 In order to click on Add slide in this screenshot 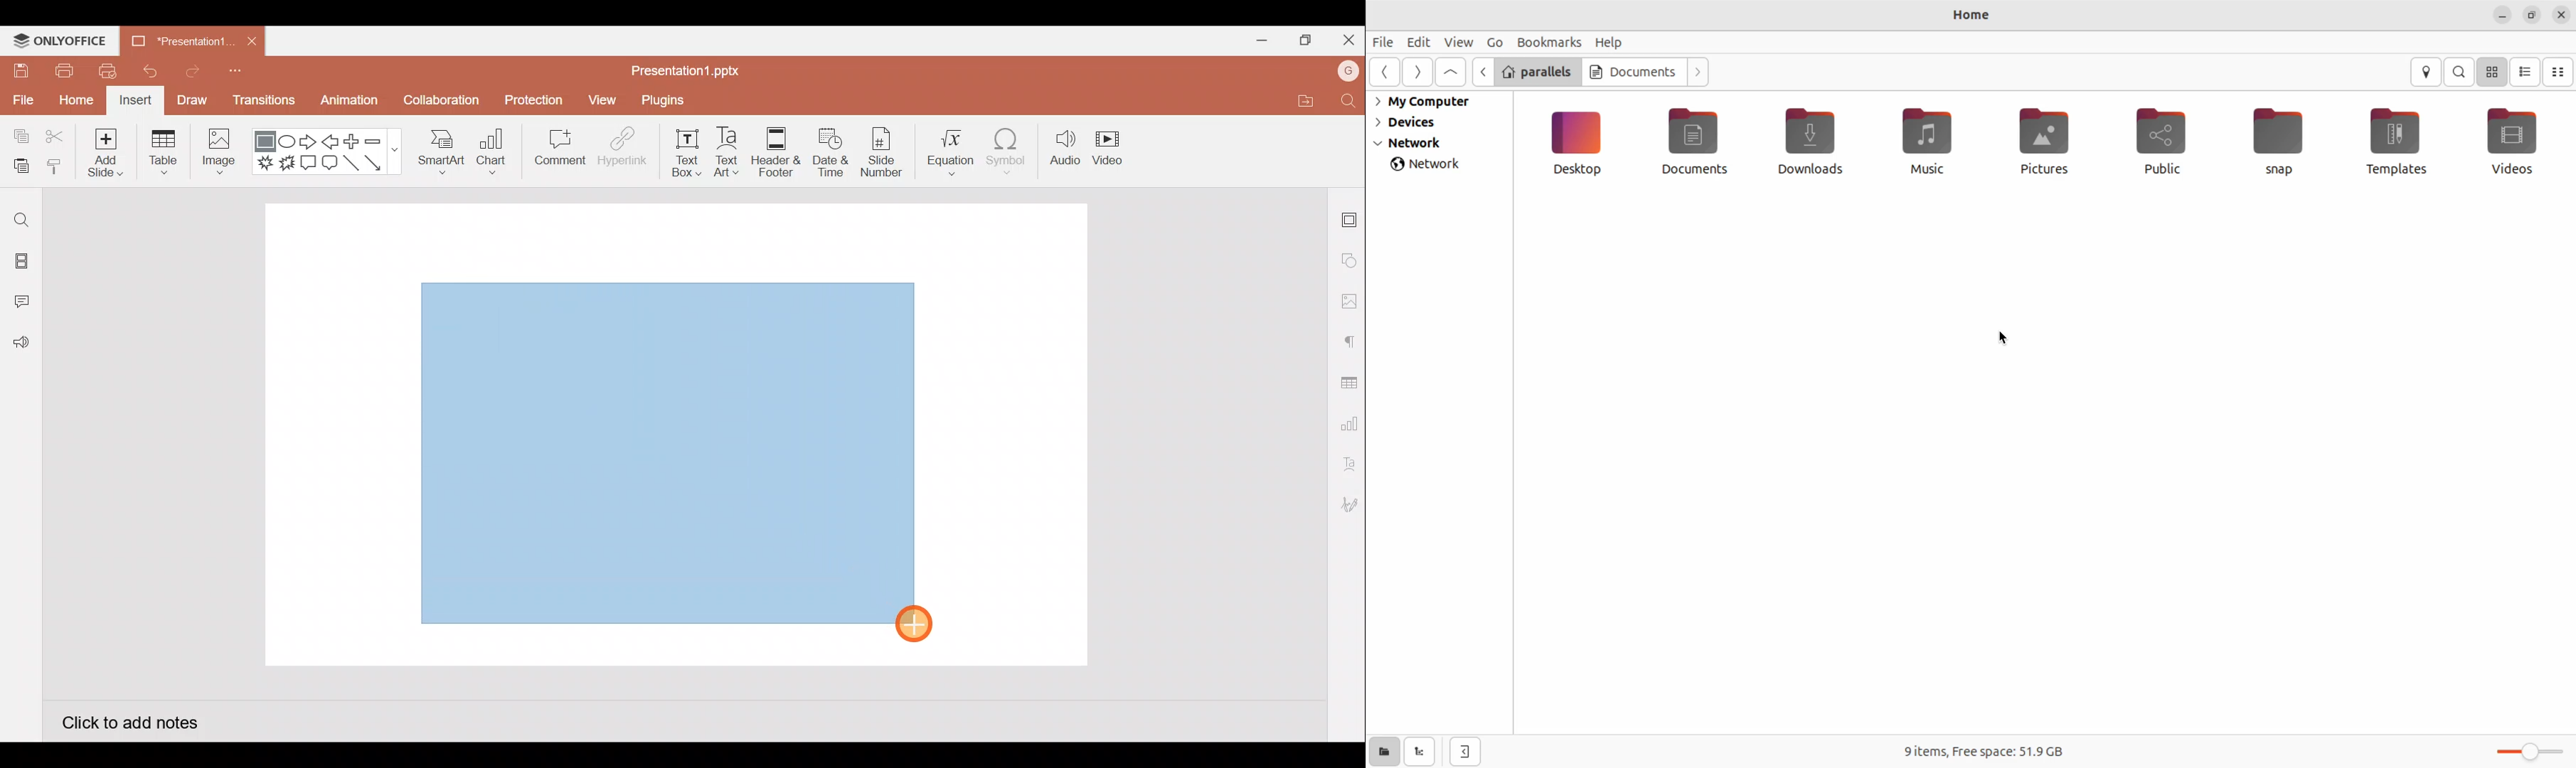, I will do `click(103, 149)`.